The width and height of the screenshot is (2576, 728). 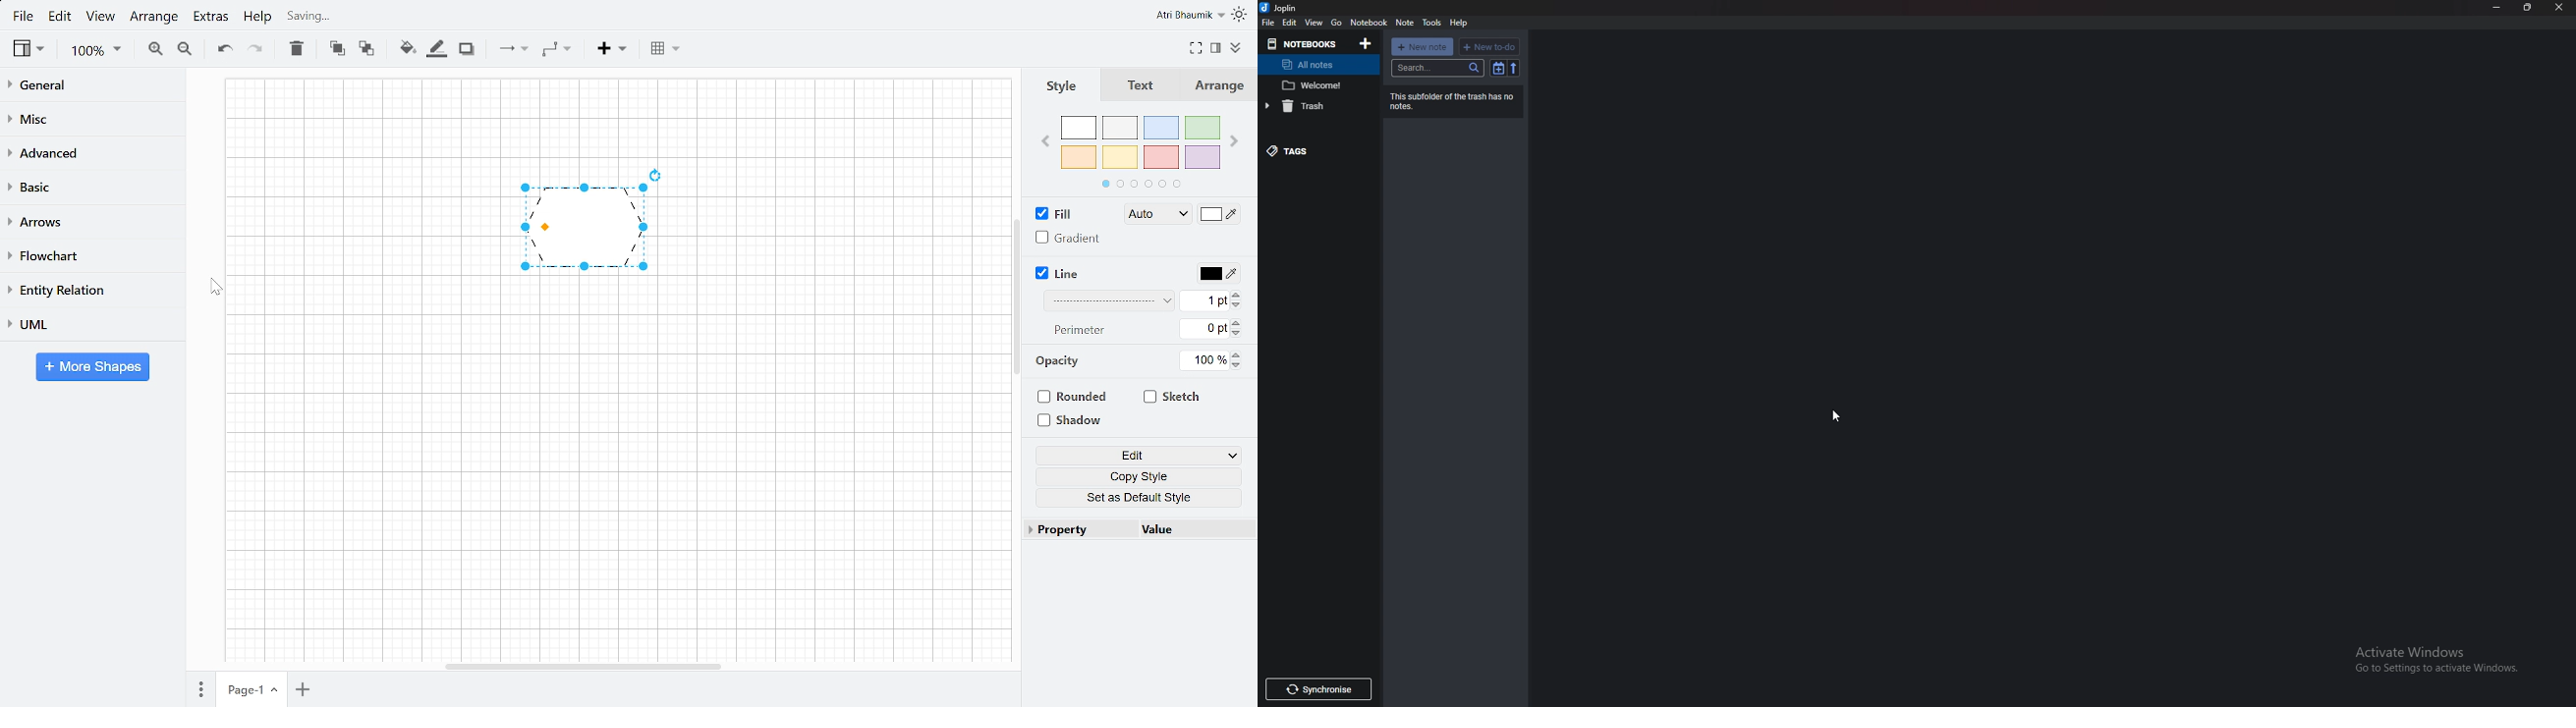 What do you see at coordinates (28, 50) in the screenshot?
I see `view` at bounding box center [28, 50].